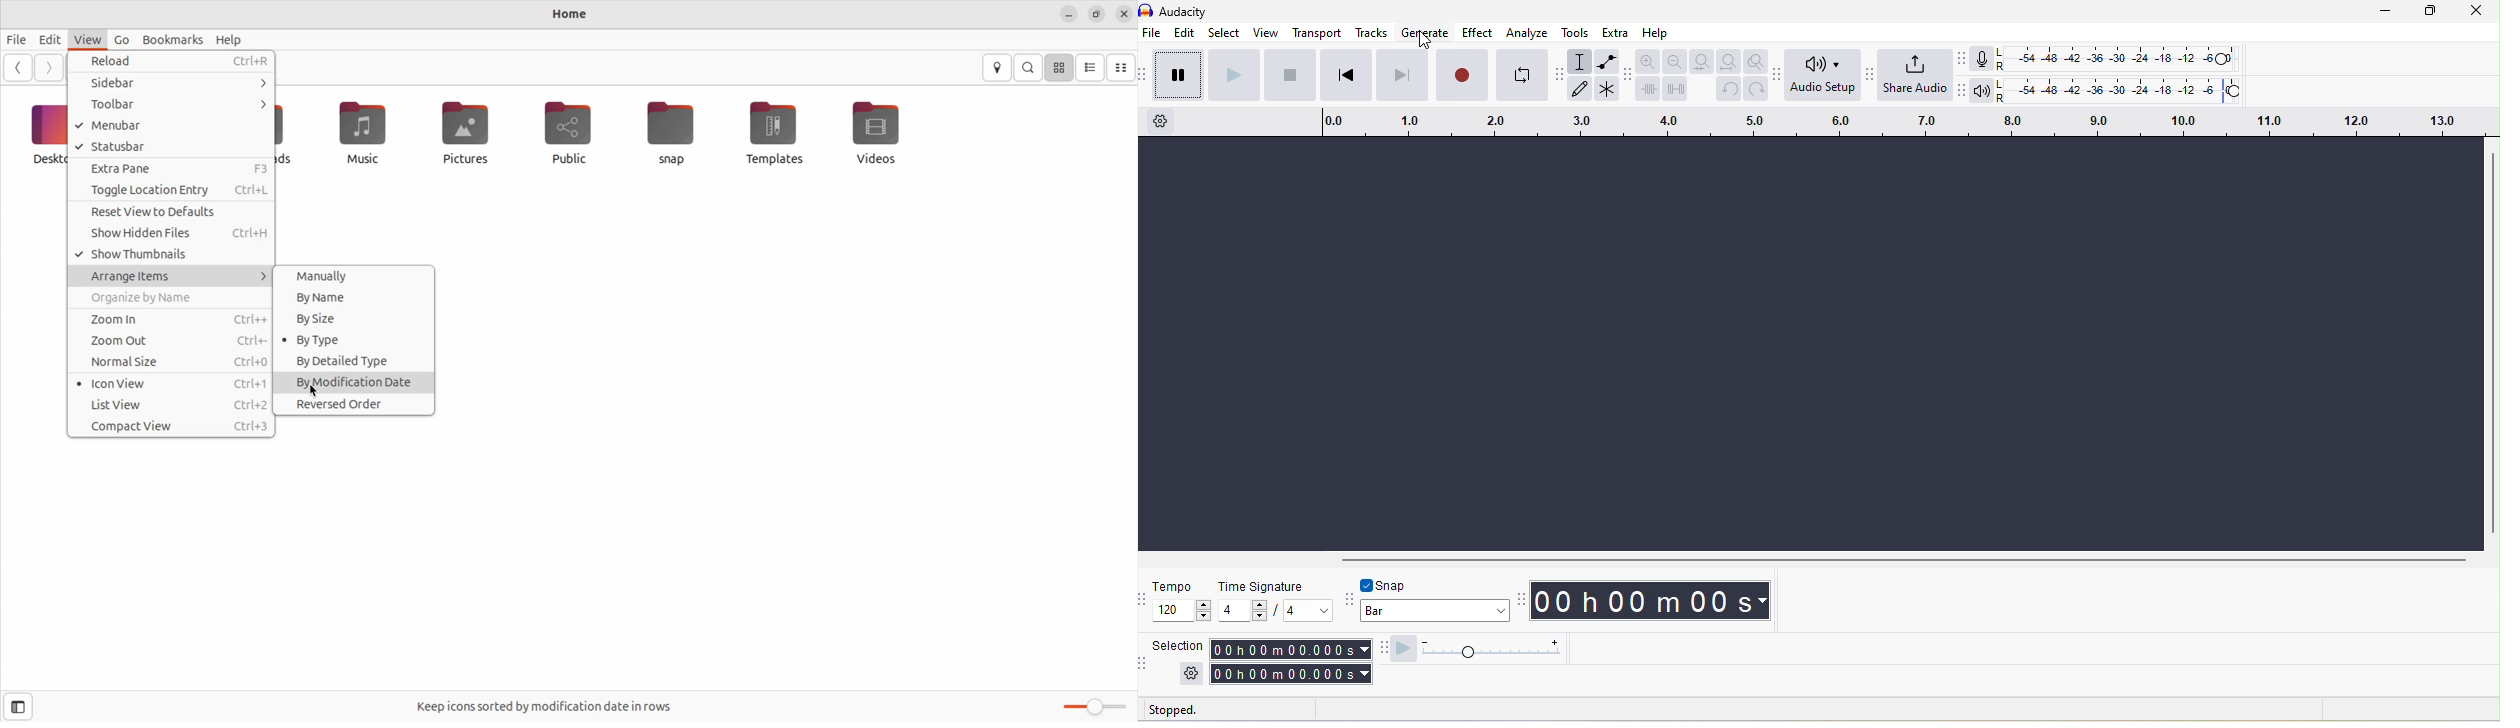 This screenshot has width=2520, height=728. Describe the element at coordinates (2123, 88) in the screenshot. I see `playback level` at that location.